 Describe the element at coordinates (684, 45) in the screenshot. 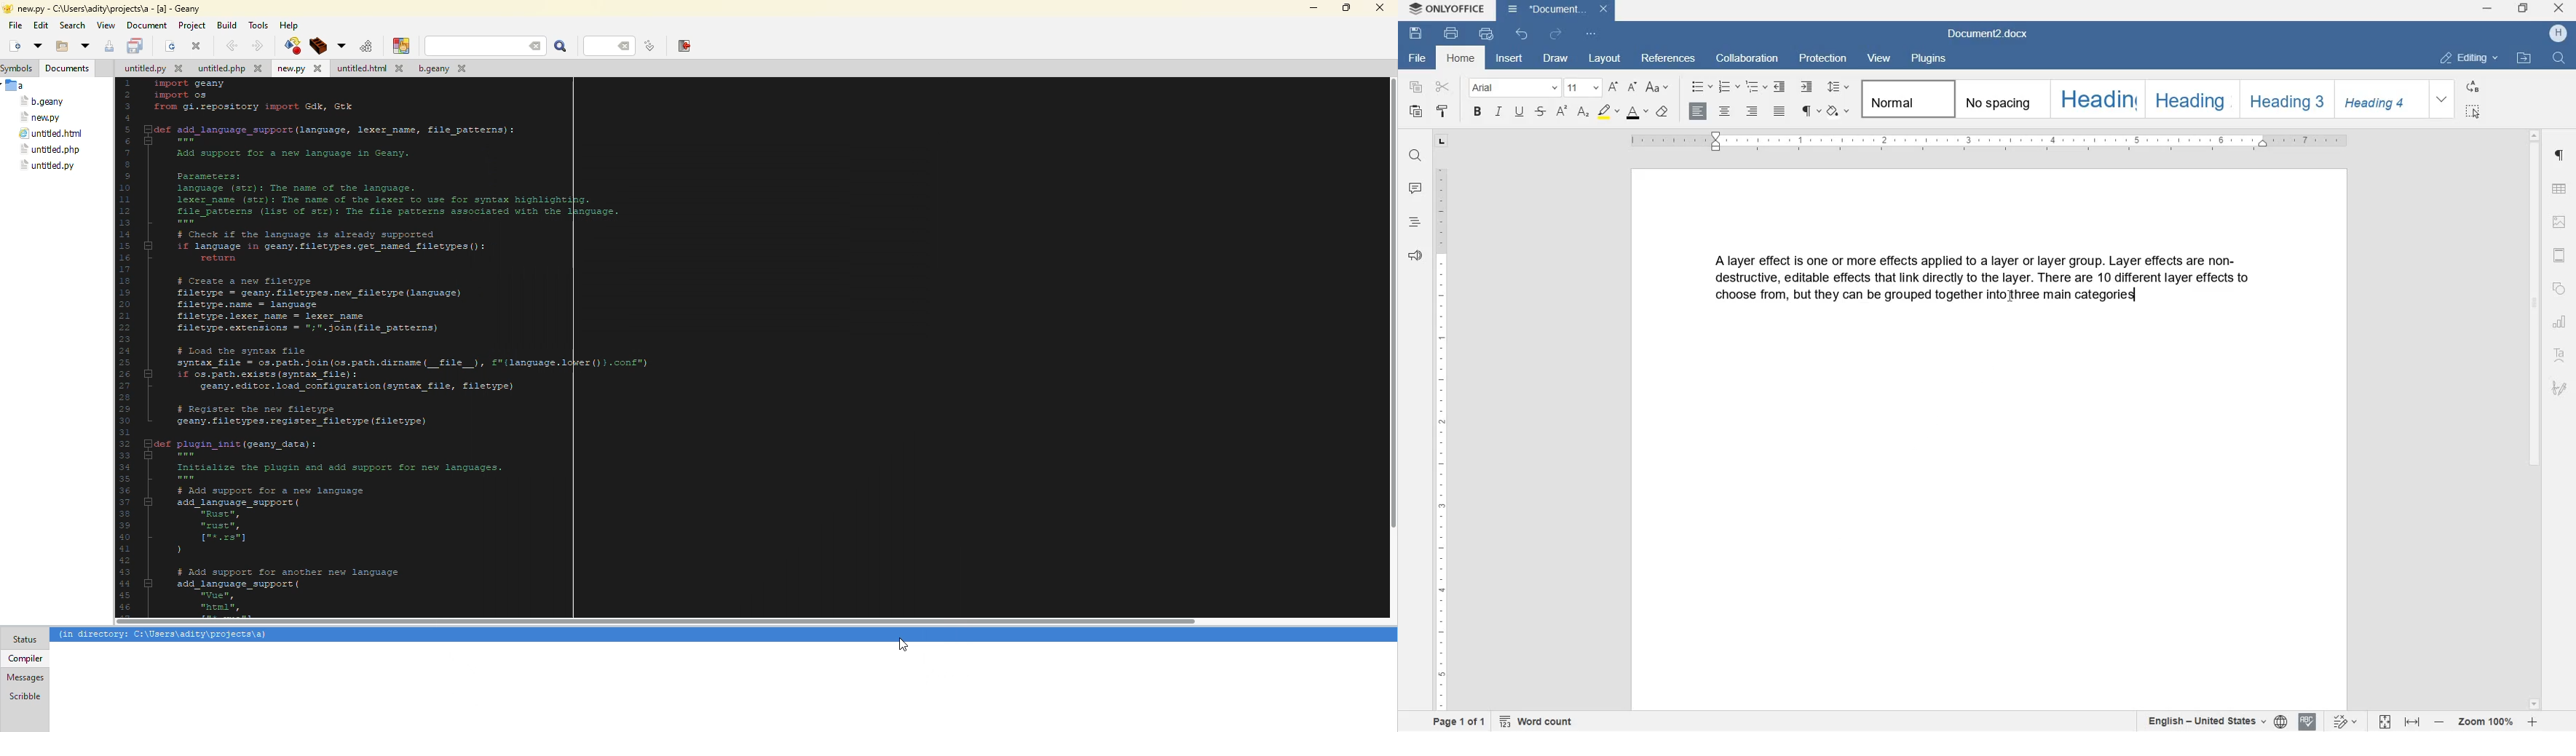

I see `exit` at that location.